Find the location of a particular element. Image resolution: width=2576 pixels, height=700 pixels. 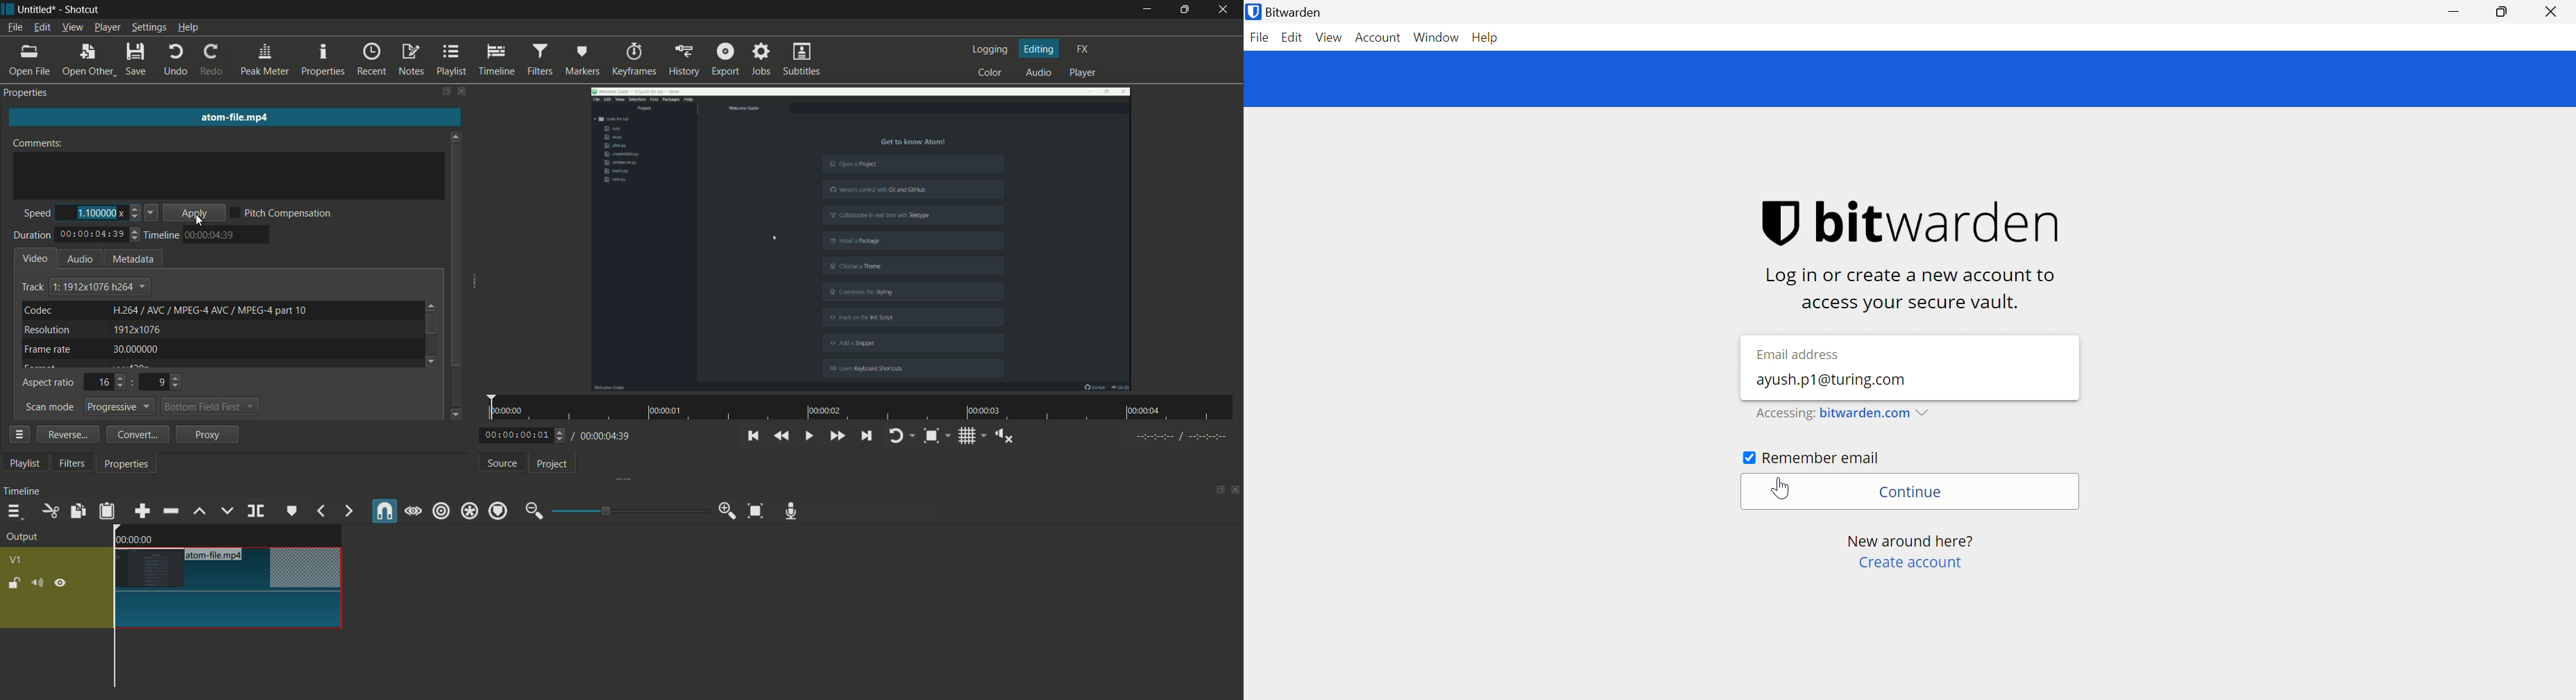

copy is located at coordinates (77, 511).